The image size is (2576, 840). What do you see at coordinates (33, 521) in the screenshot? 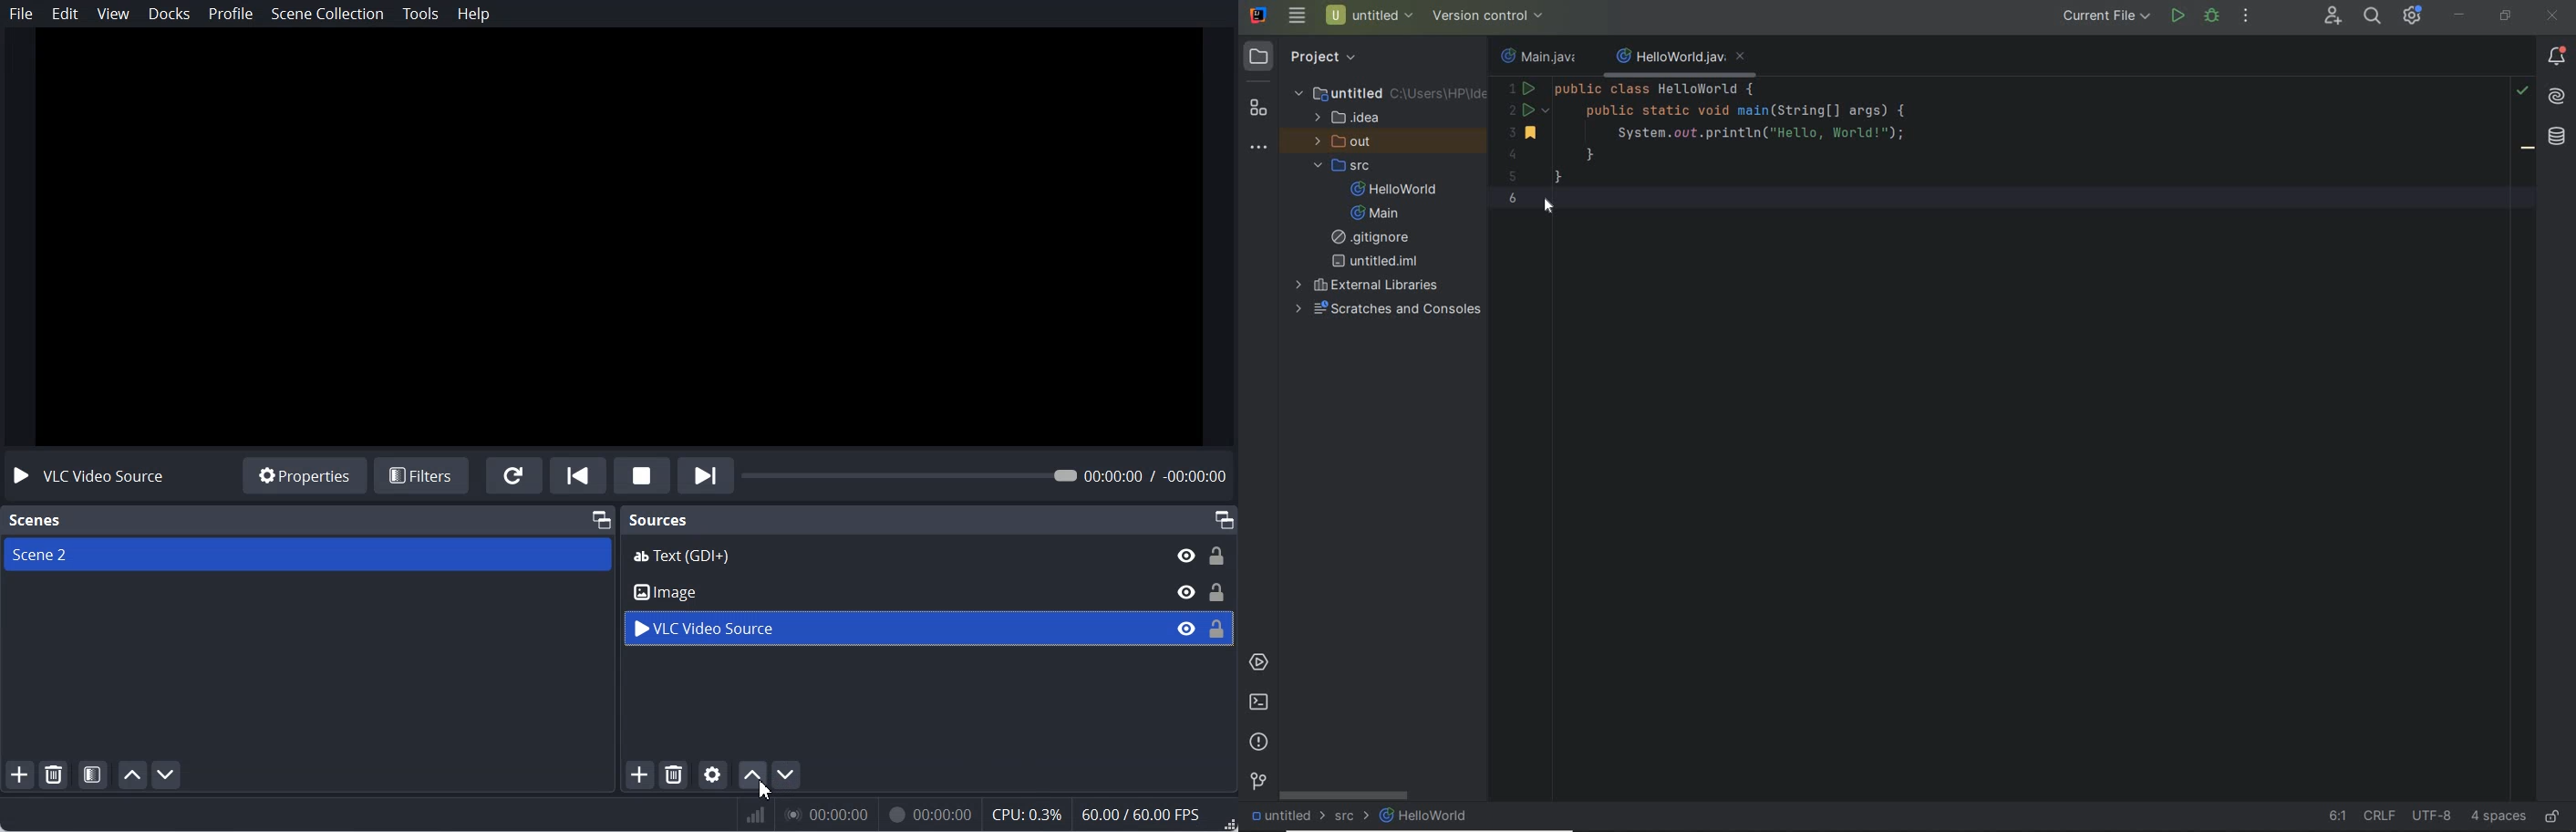
I see `Text` at bounding box center [33, 521].